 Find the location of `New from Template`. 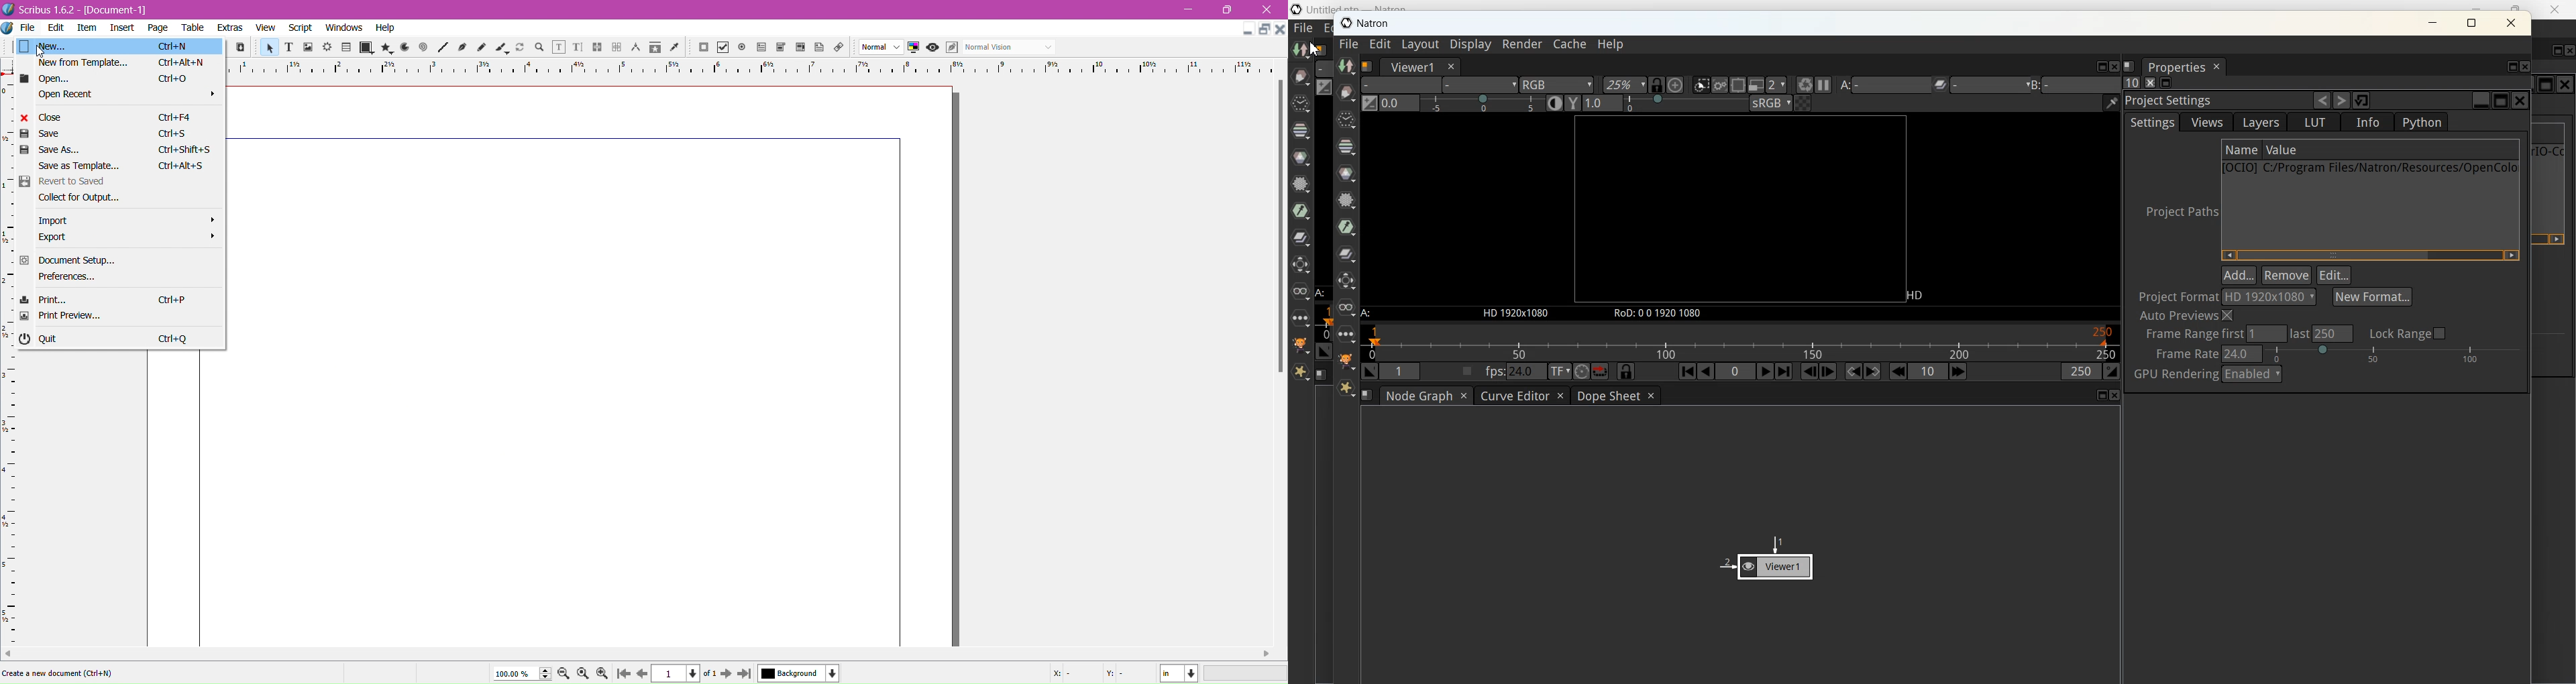

New from Template is located at coordinates (121, 62).